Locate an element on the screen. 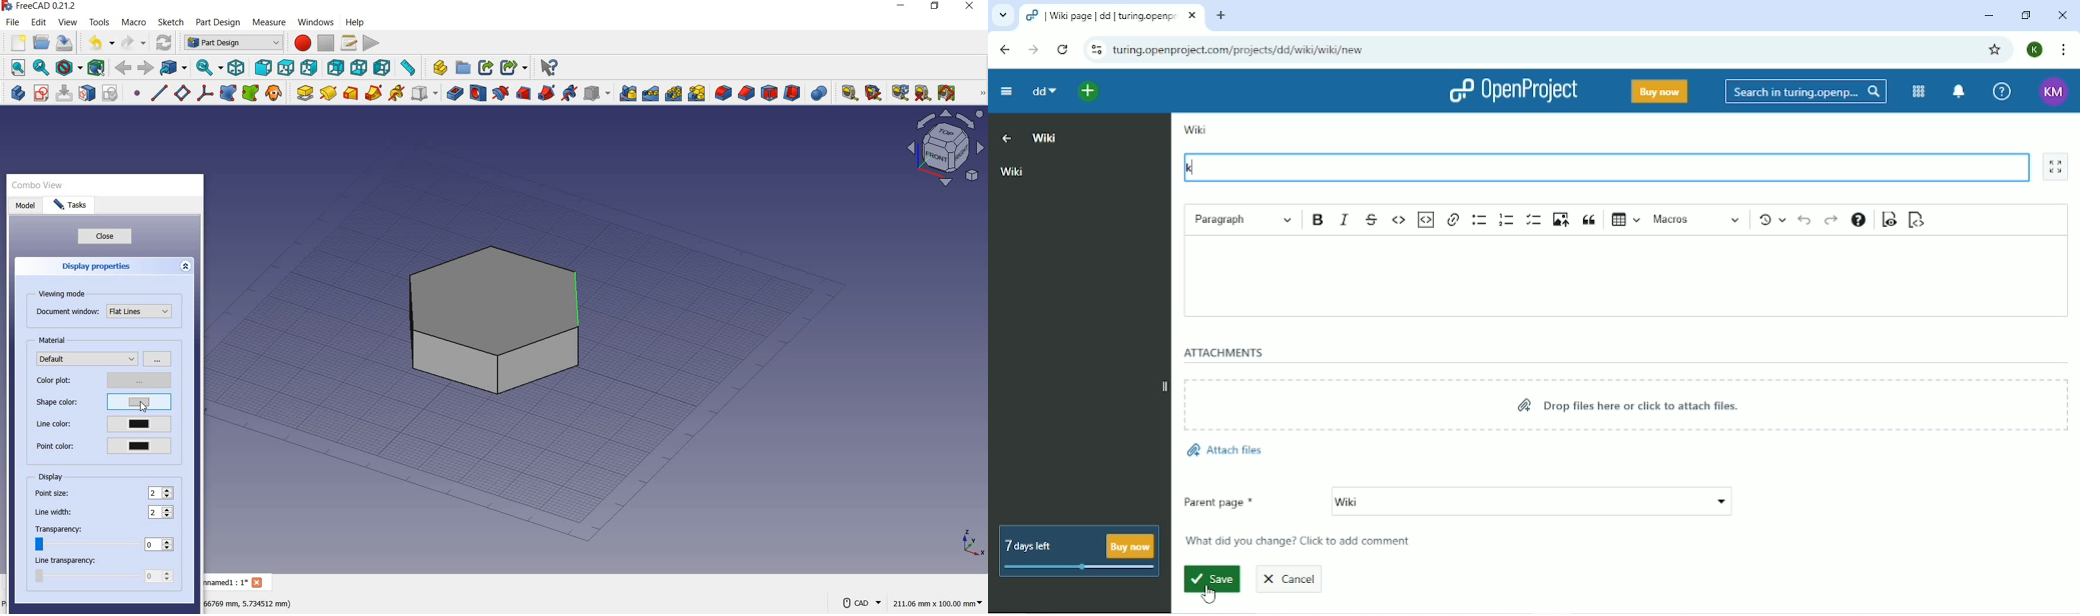 This screenshot has height=616, width=2100. bottom is located at coordinates (361, 67).